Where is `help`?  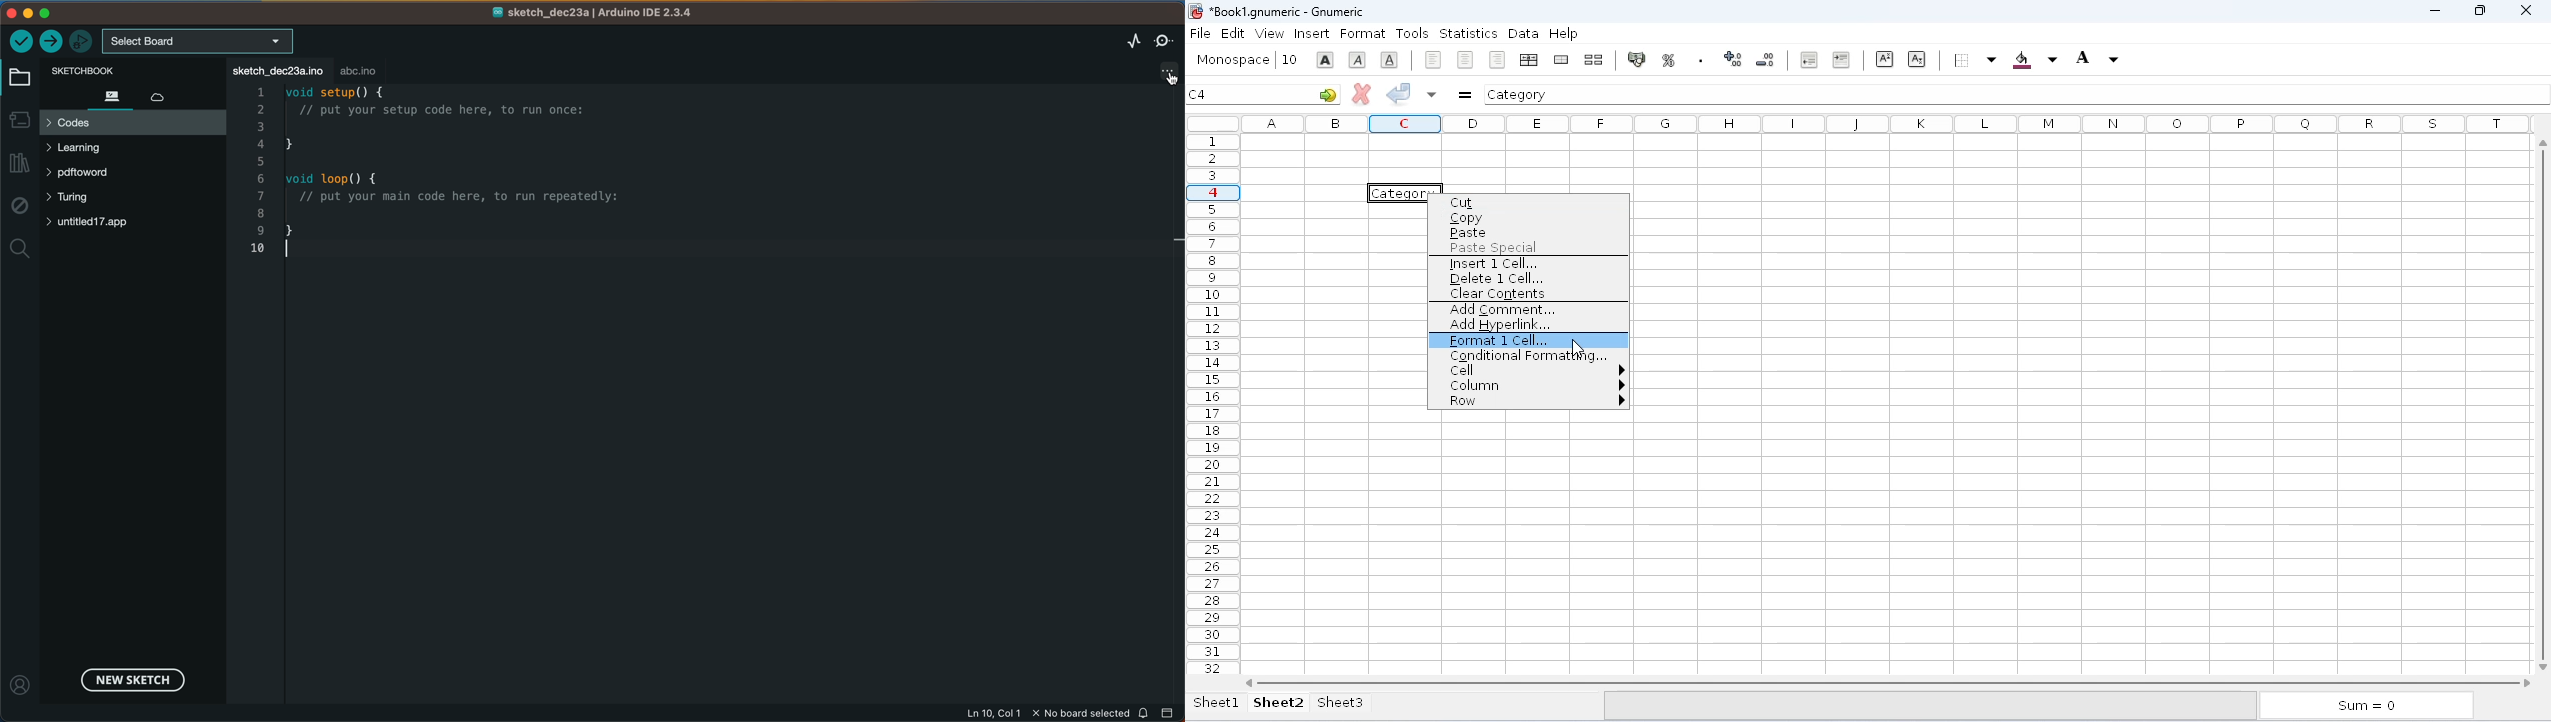 help is located at coordinates (1563, 32).